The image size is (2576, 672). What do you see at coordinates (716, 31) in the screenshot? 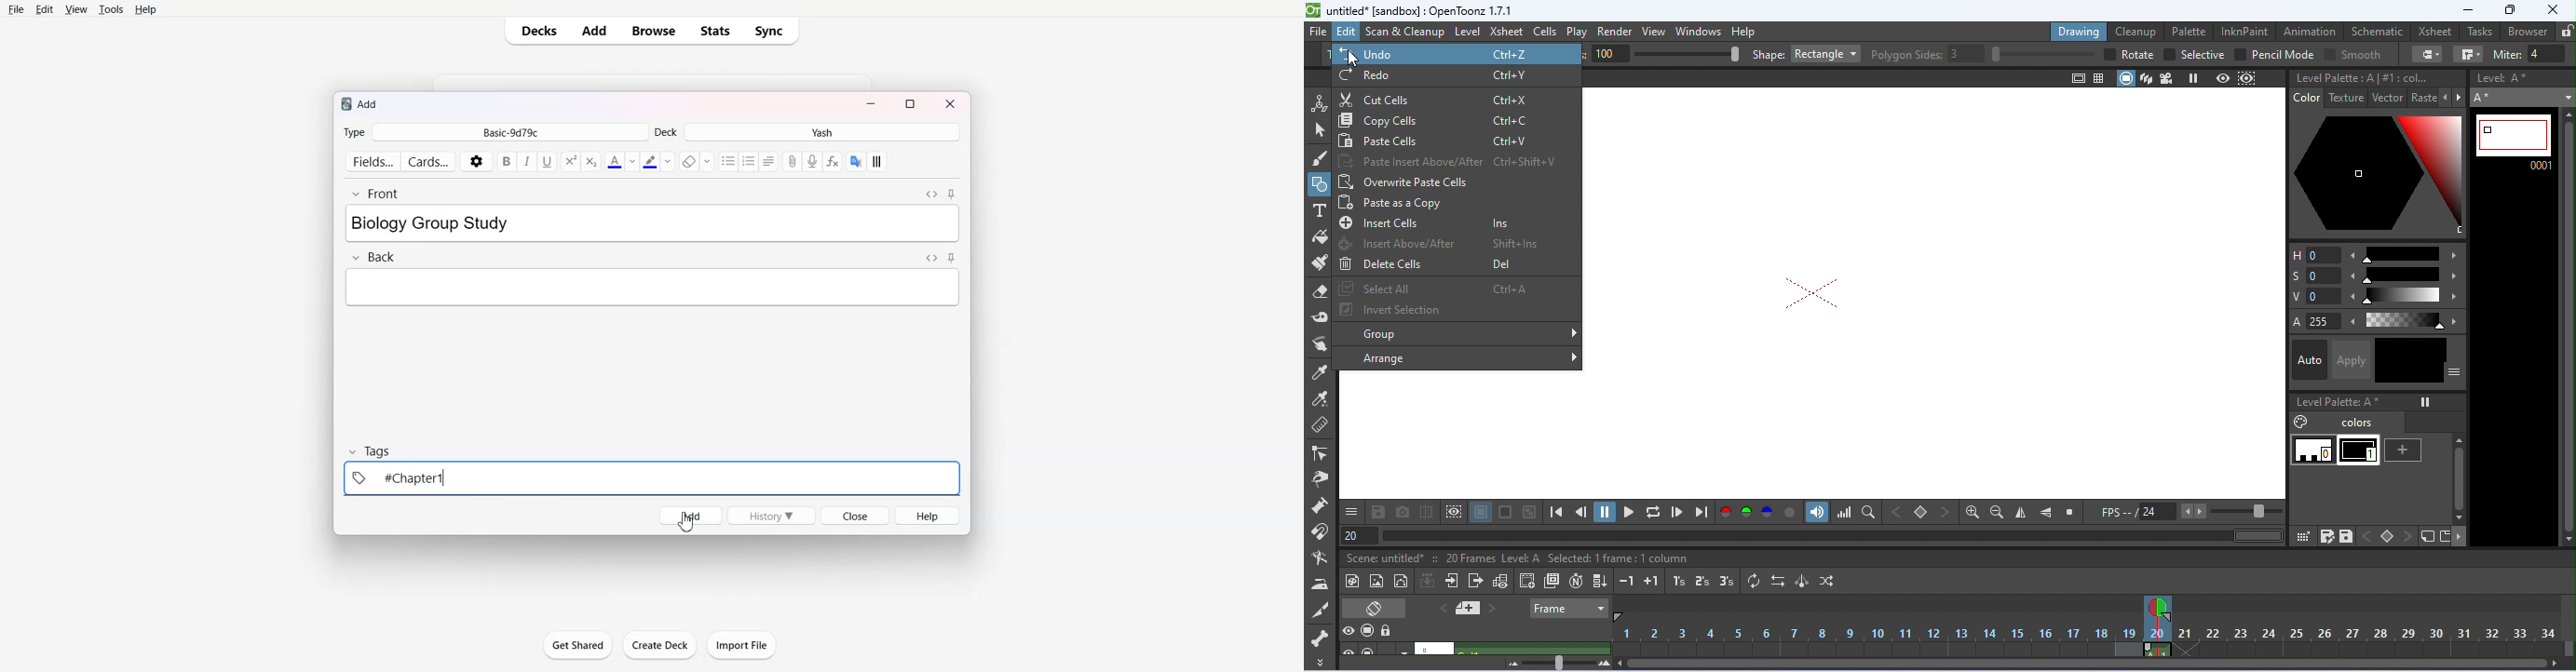
I see `Stats` at bounding box center [716, 31].